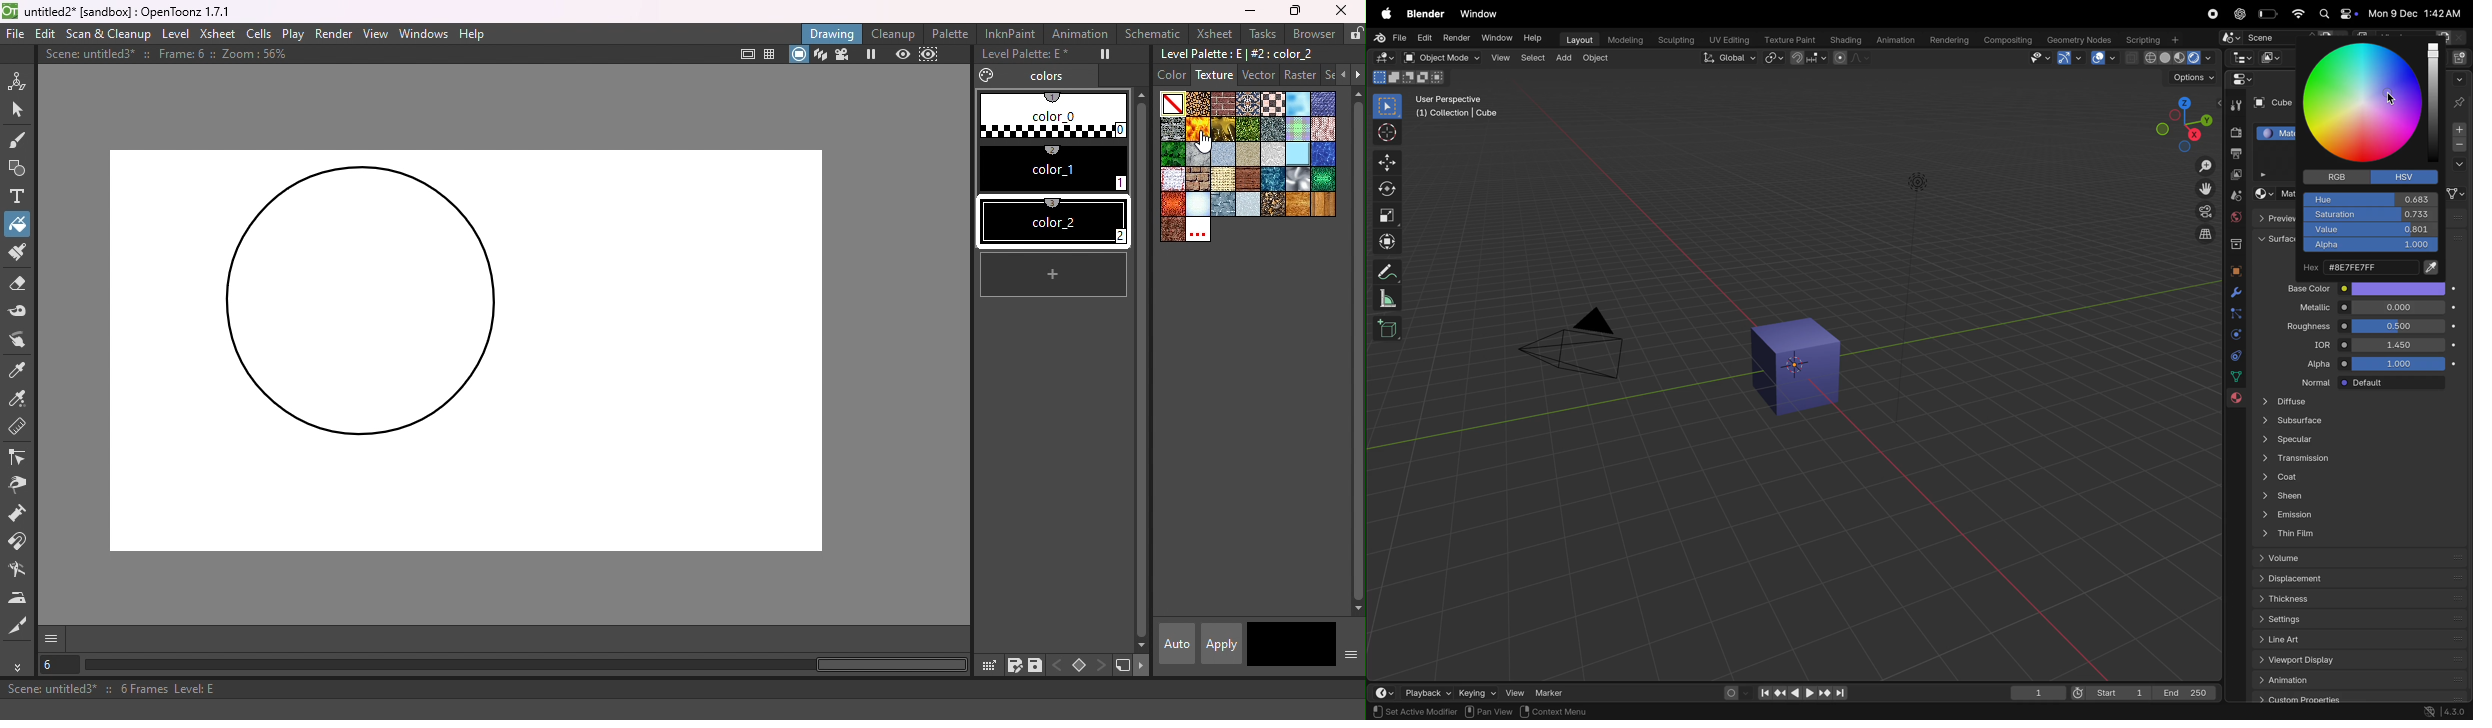 The image size is (2492, 728). I want to click on Pinch, so click(19, 487).